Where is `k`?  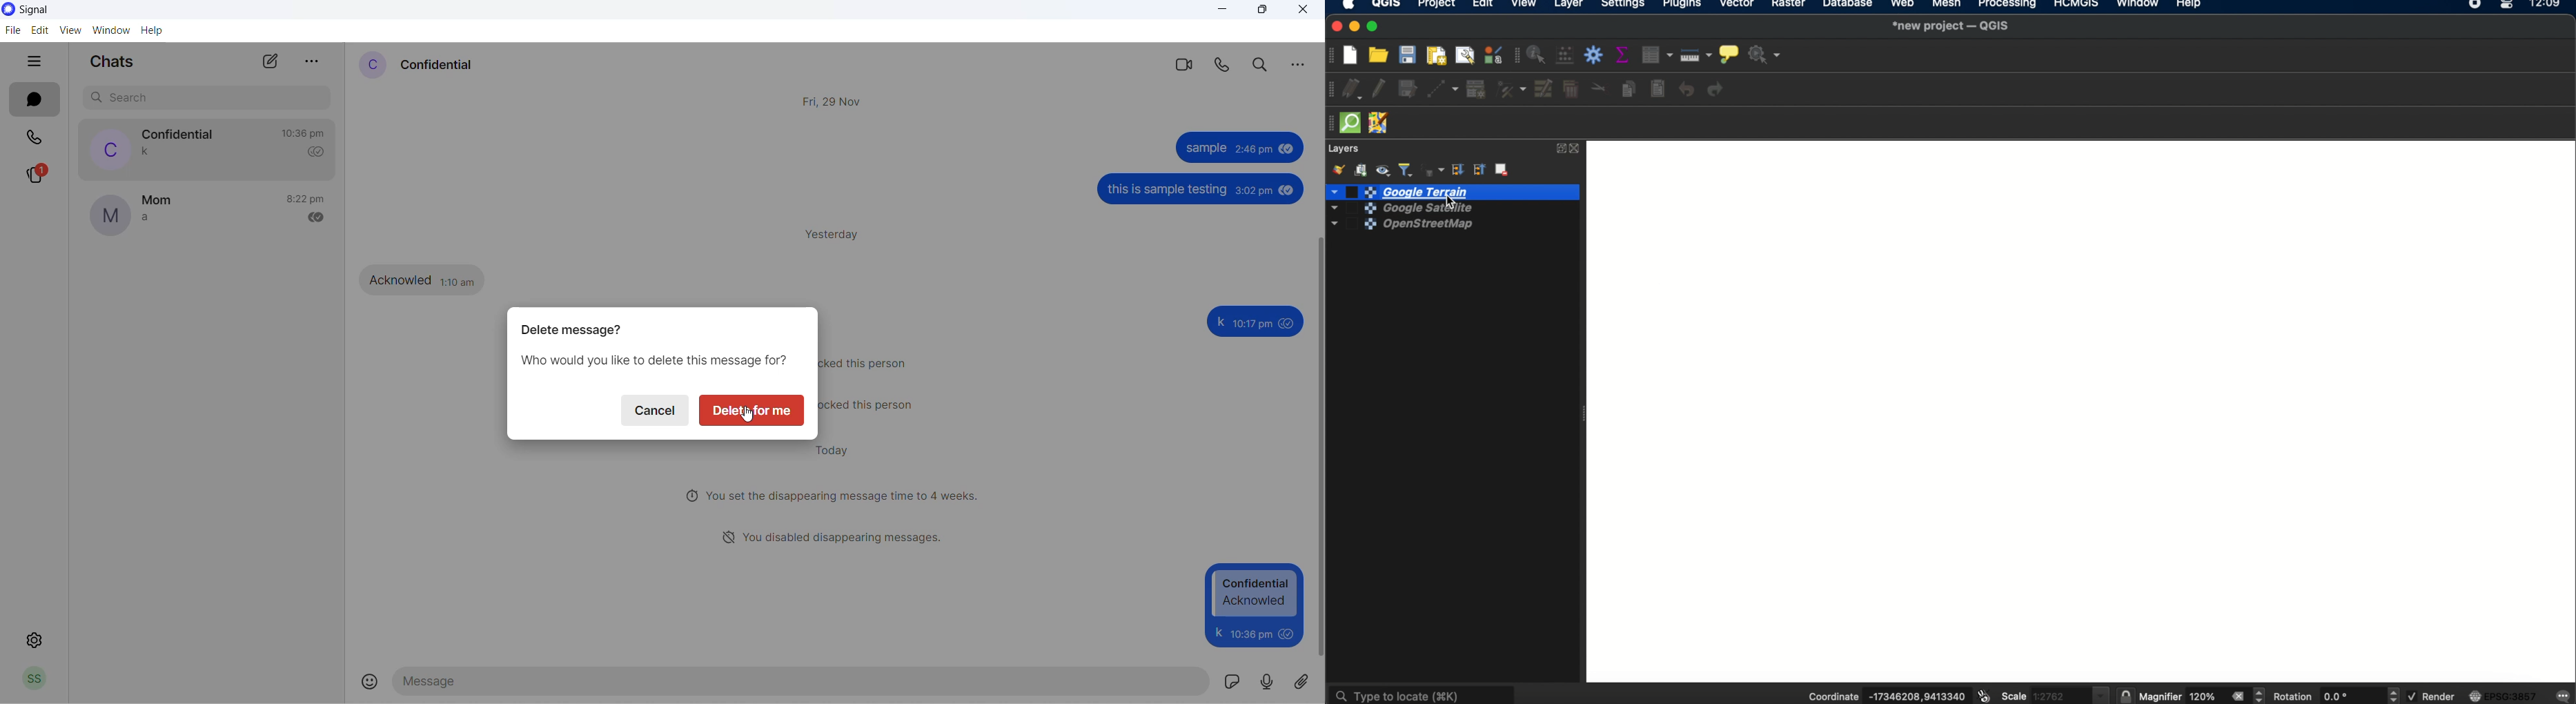 k is located at coordinates (1218, 633).